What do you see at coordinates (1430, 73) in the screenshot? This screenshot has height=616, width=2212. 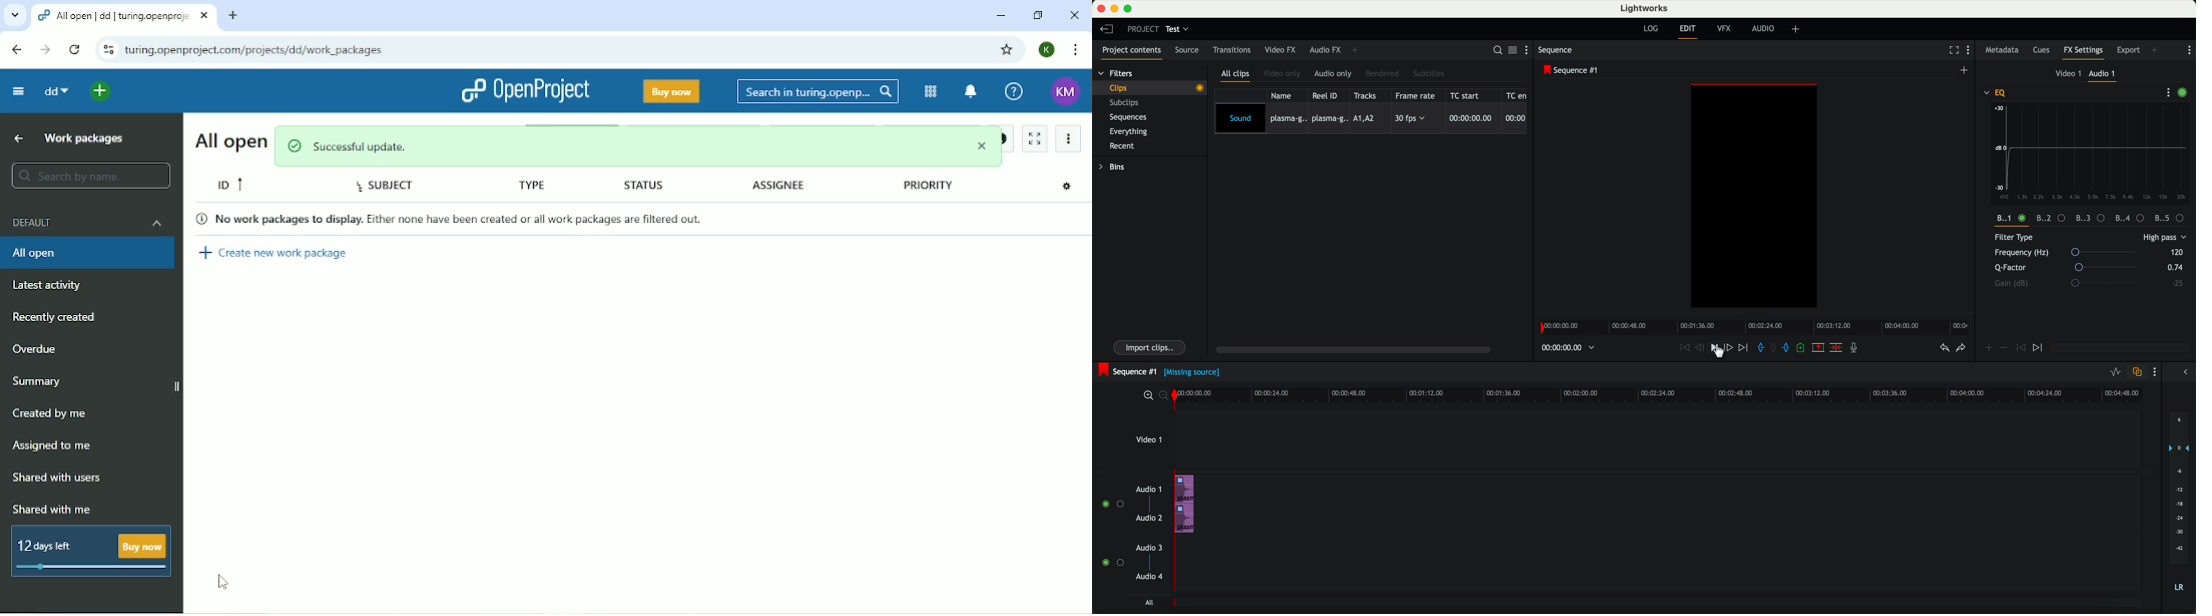 I see `subtitles` at bounding box center [1430, 73].